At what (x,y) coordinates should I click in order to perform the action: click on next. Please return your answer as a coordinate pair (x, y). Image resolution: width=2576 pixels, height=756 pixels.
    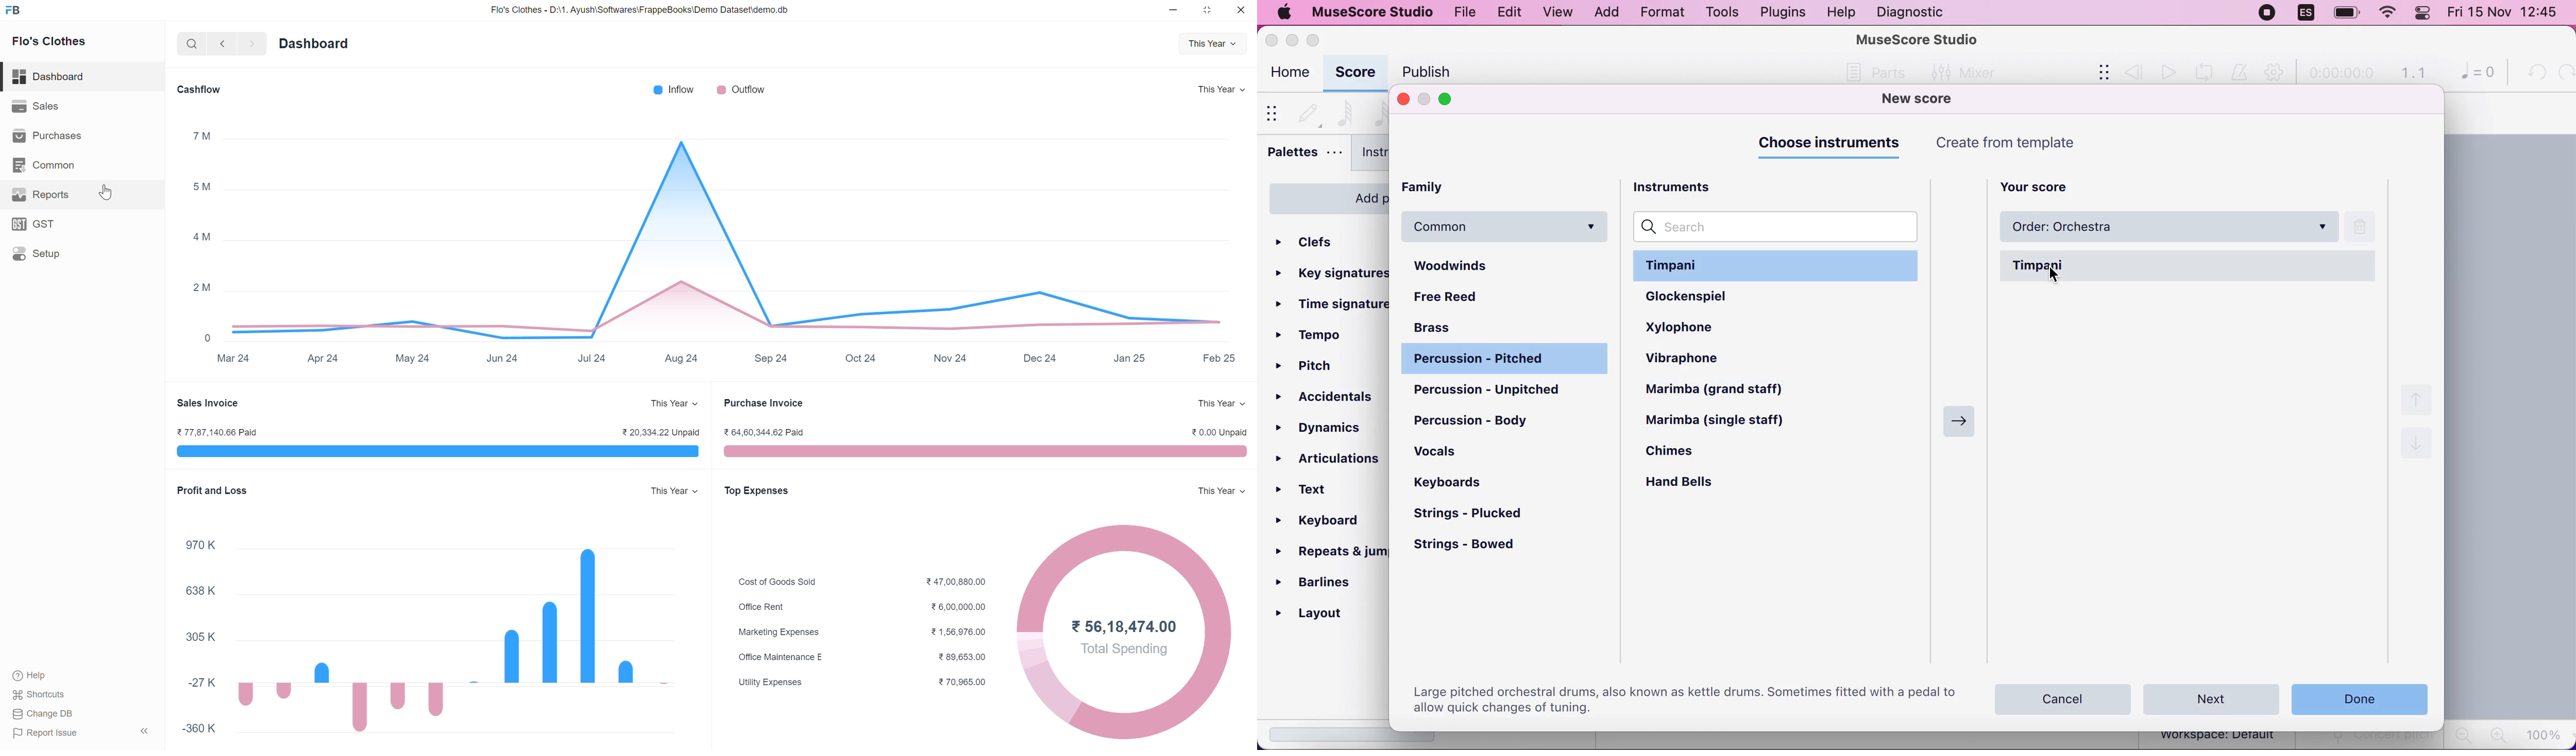
    Looking at the image, I should click on (251, 43).